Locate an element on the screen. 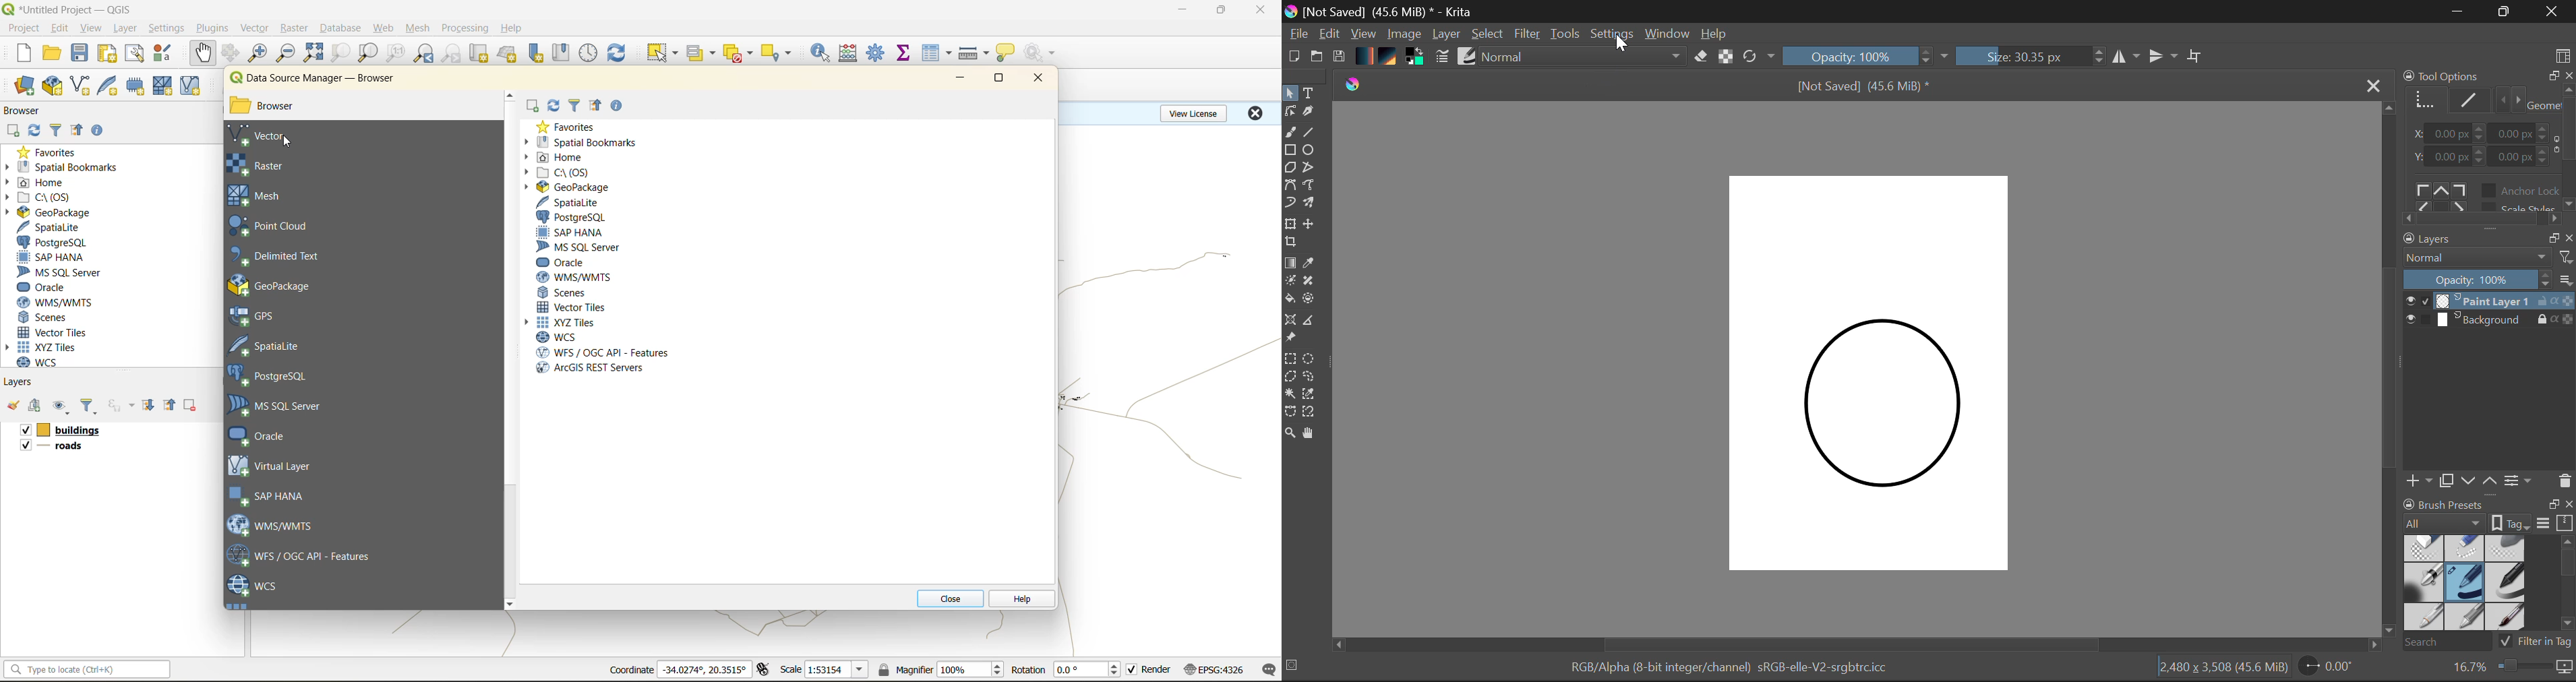  Minimize is located at coordinates (2505, 11).